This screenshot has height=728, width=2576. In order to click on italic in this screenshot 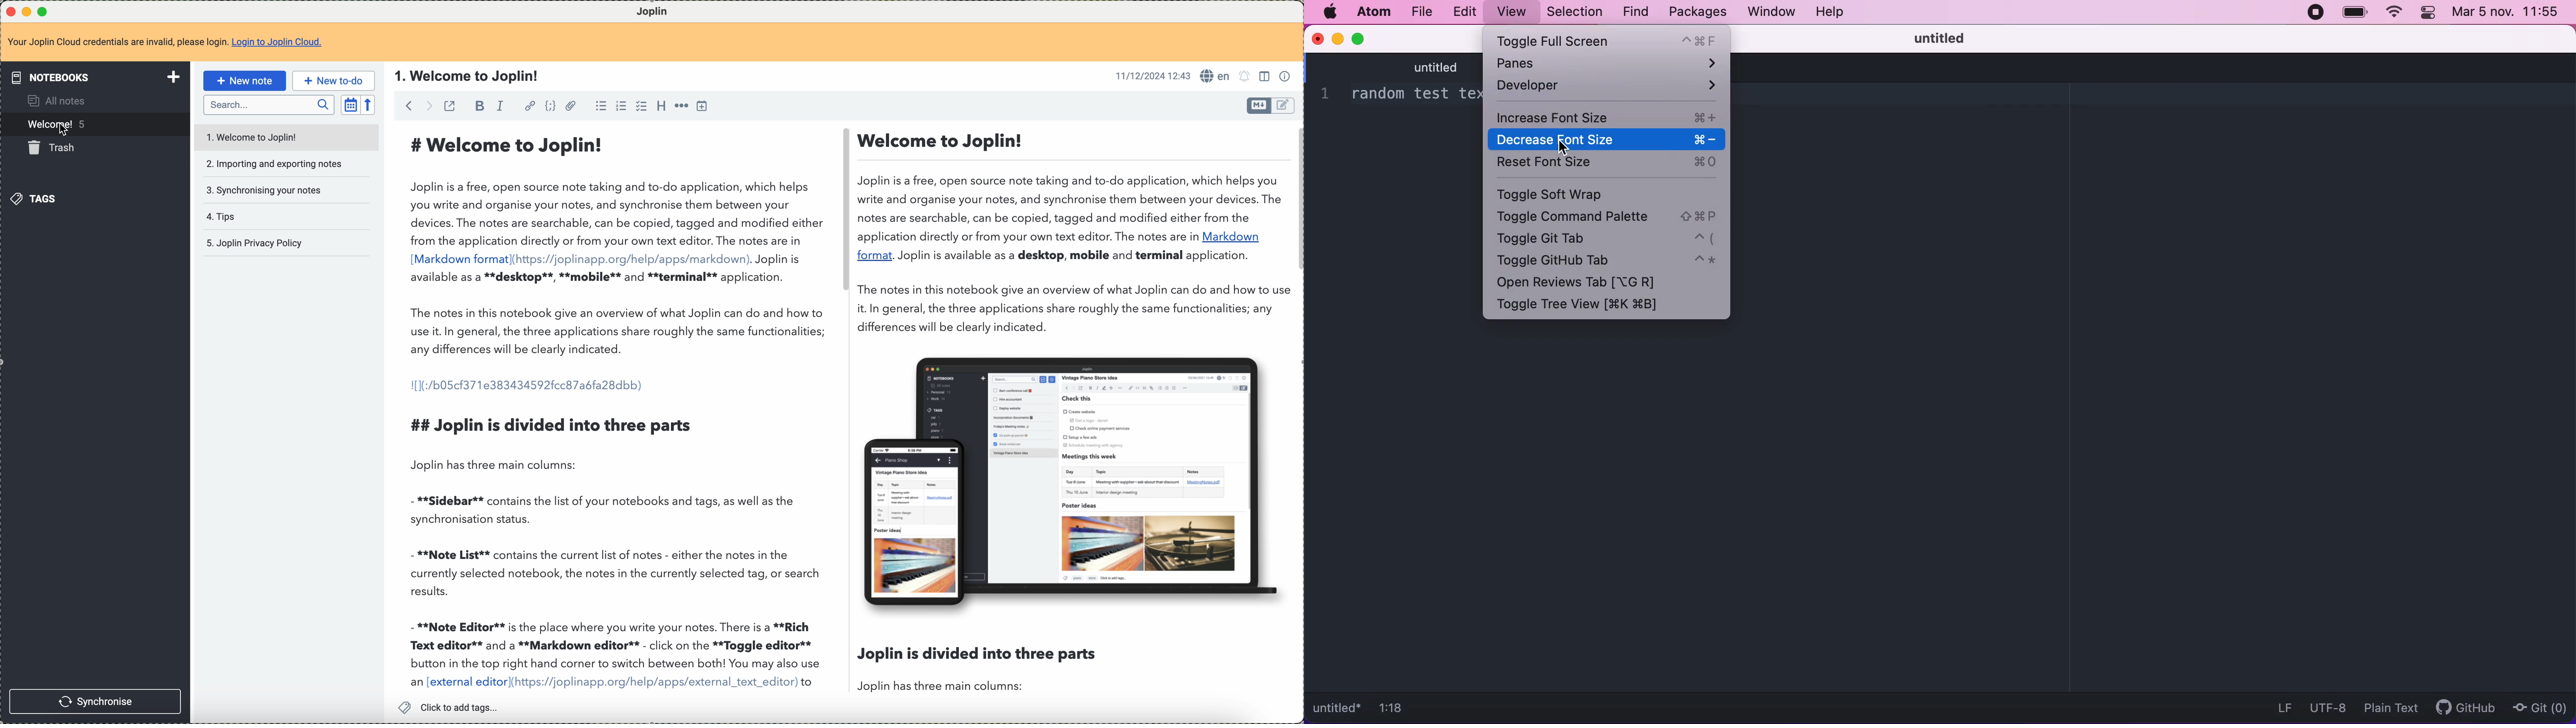, I will do `click(502, 106)`.